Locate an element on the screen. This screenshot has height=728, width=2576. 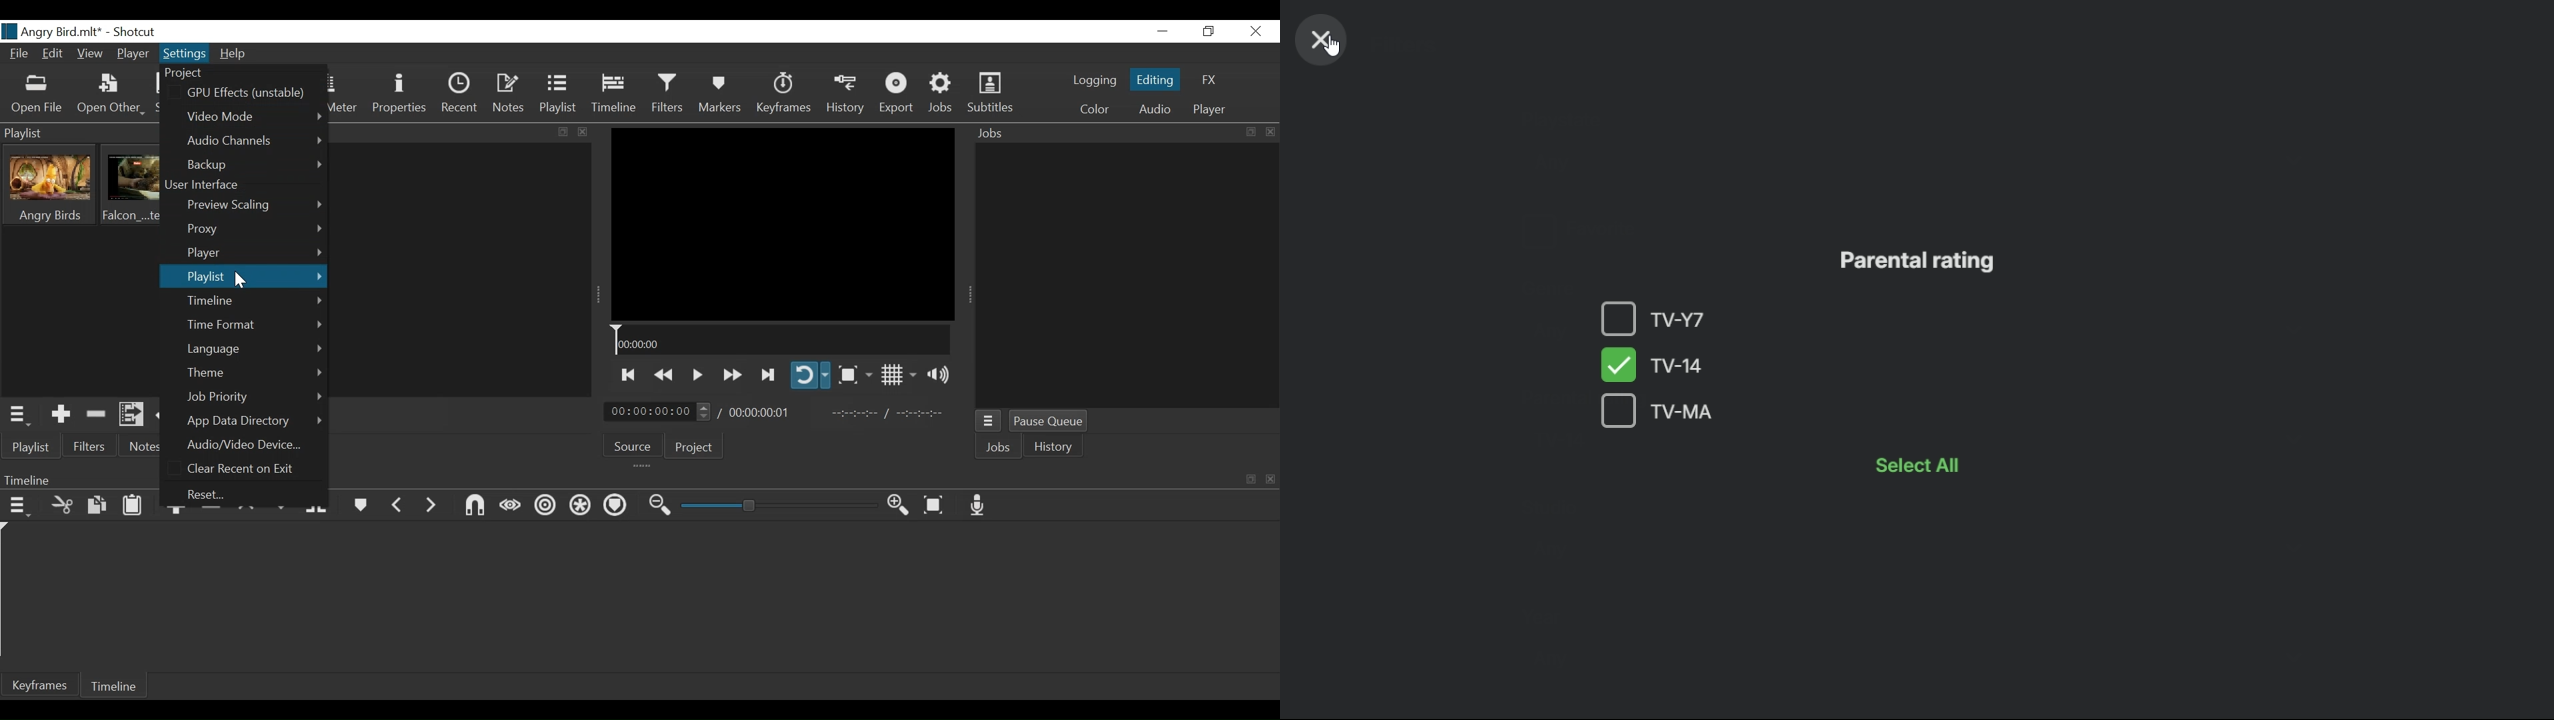
Add the source to the playlist is located at coordinates (61, 415).